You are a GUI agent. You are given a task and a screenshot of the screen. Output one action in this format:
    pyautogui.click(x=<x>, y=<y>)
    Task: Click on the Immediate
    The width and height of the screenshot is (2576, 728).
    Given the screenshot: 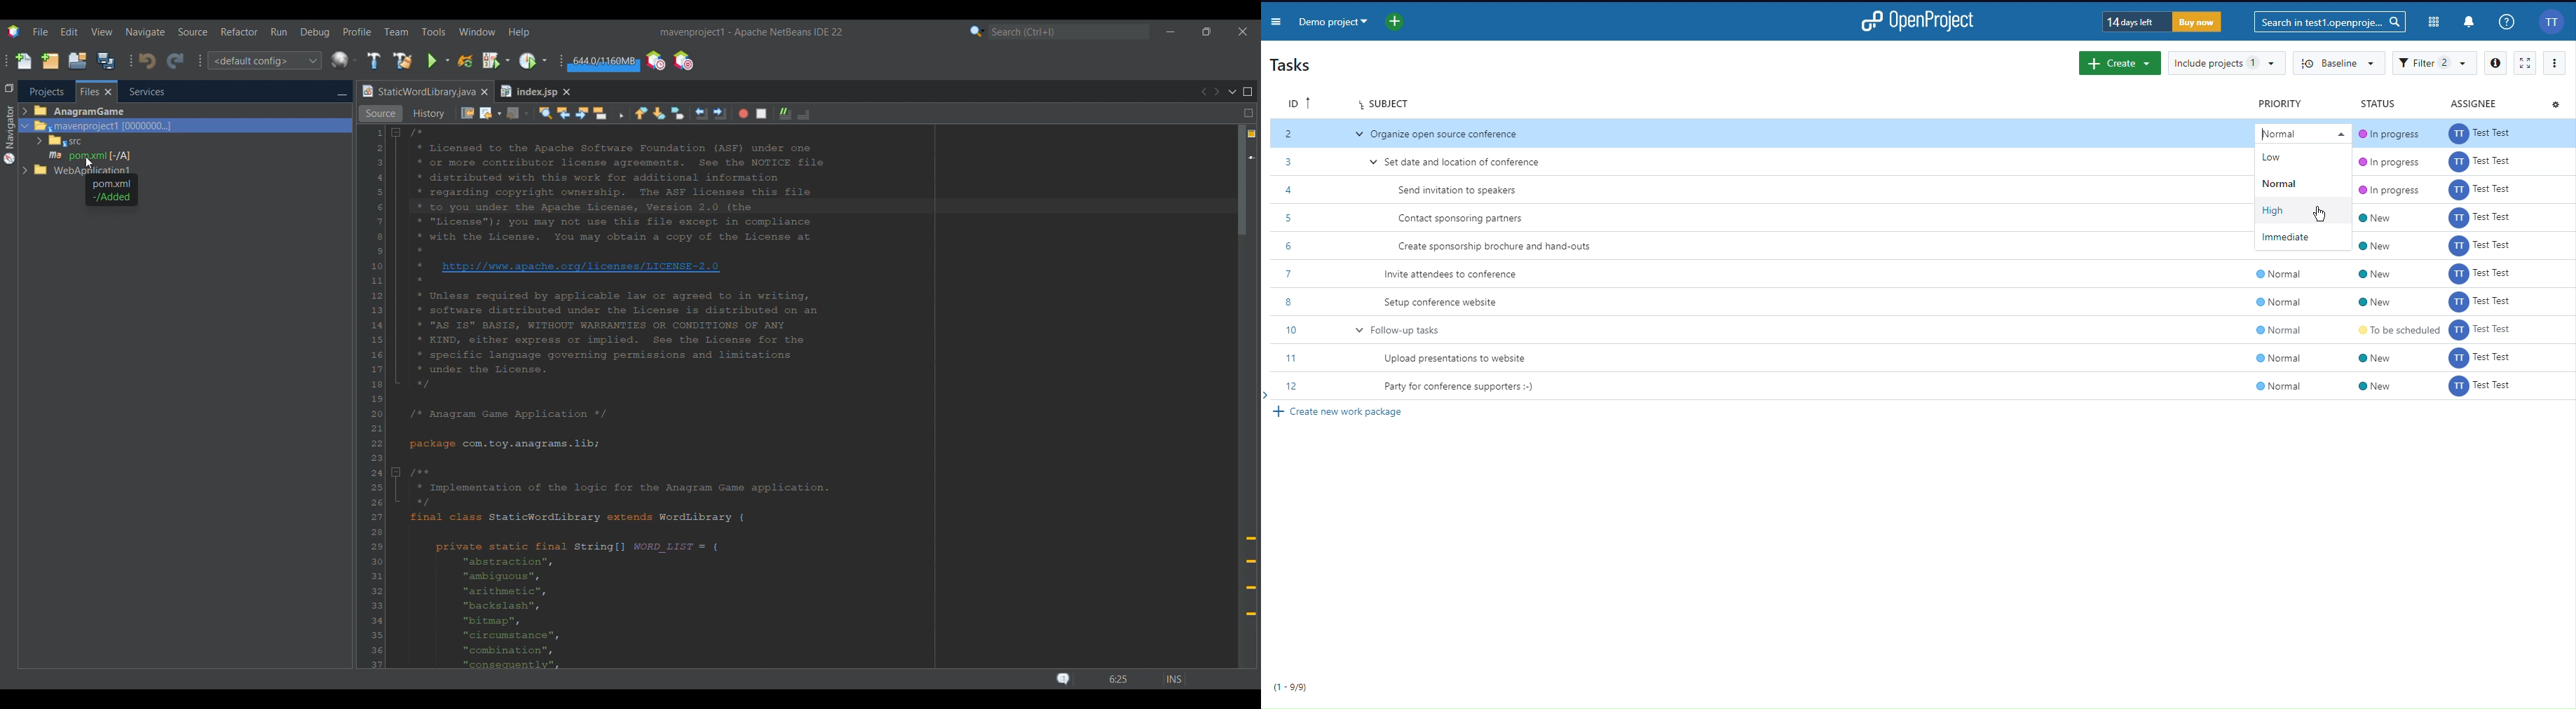 What is the action you would take?
    pyautogui.click(x=2304, y=238)
    